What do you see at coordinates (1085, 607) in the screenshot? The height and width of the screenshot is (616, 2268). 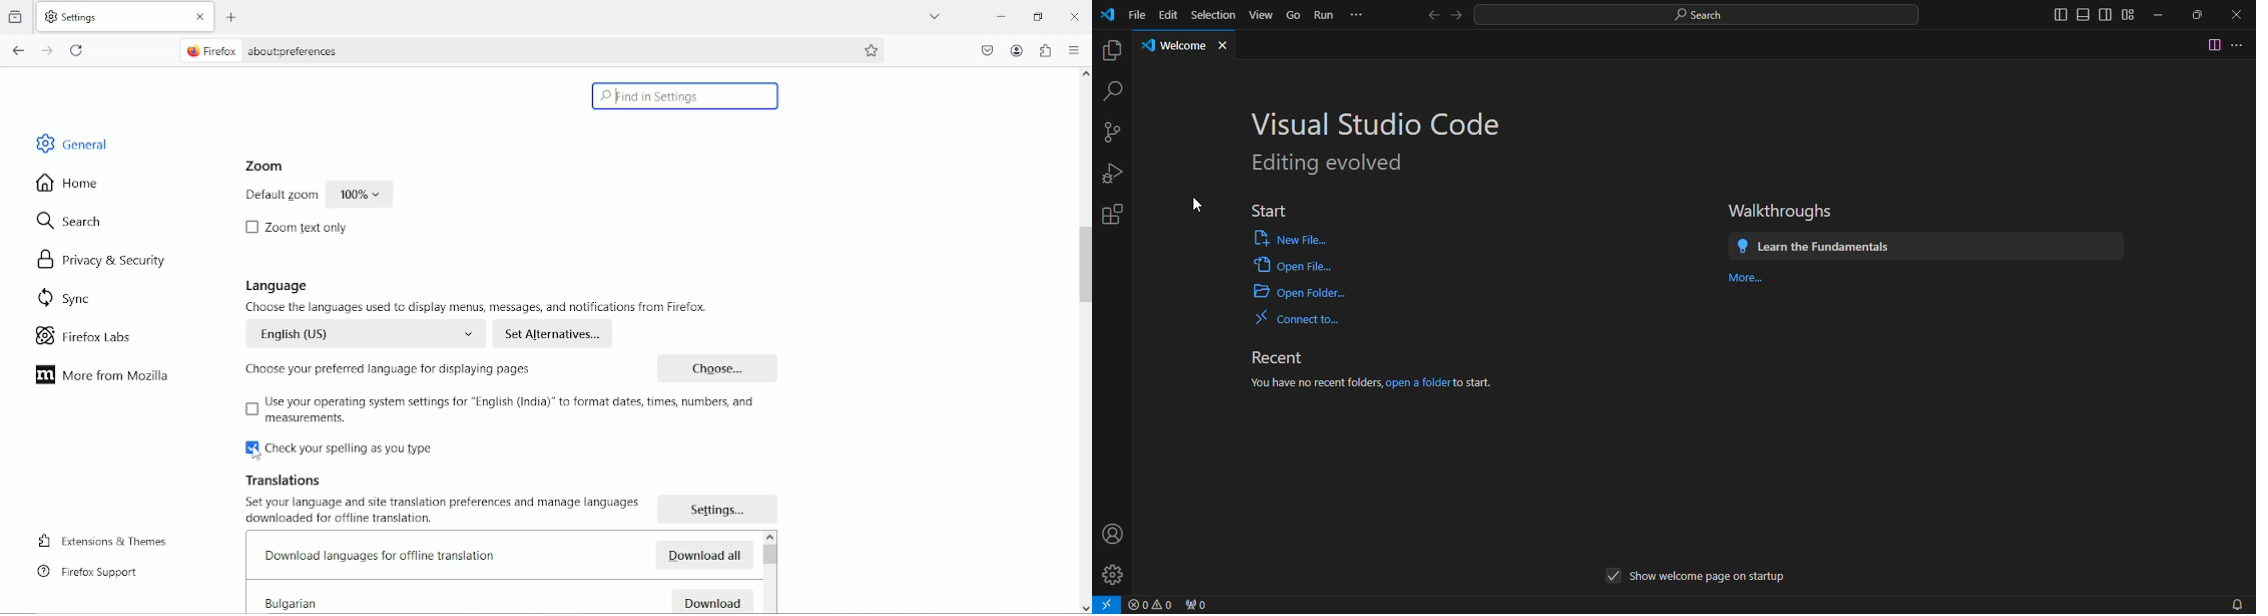 I see `scroll down` at bounding box center [1085, 607].